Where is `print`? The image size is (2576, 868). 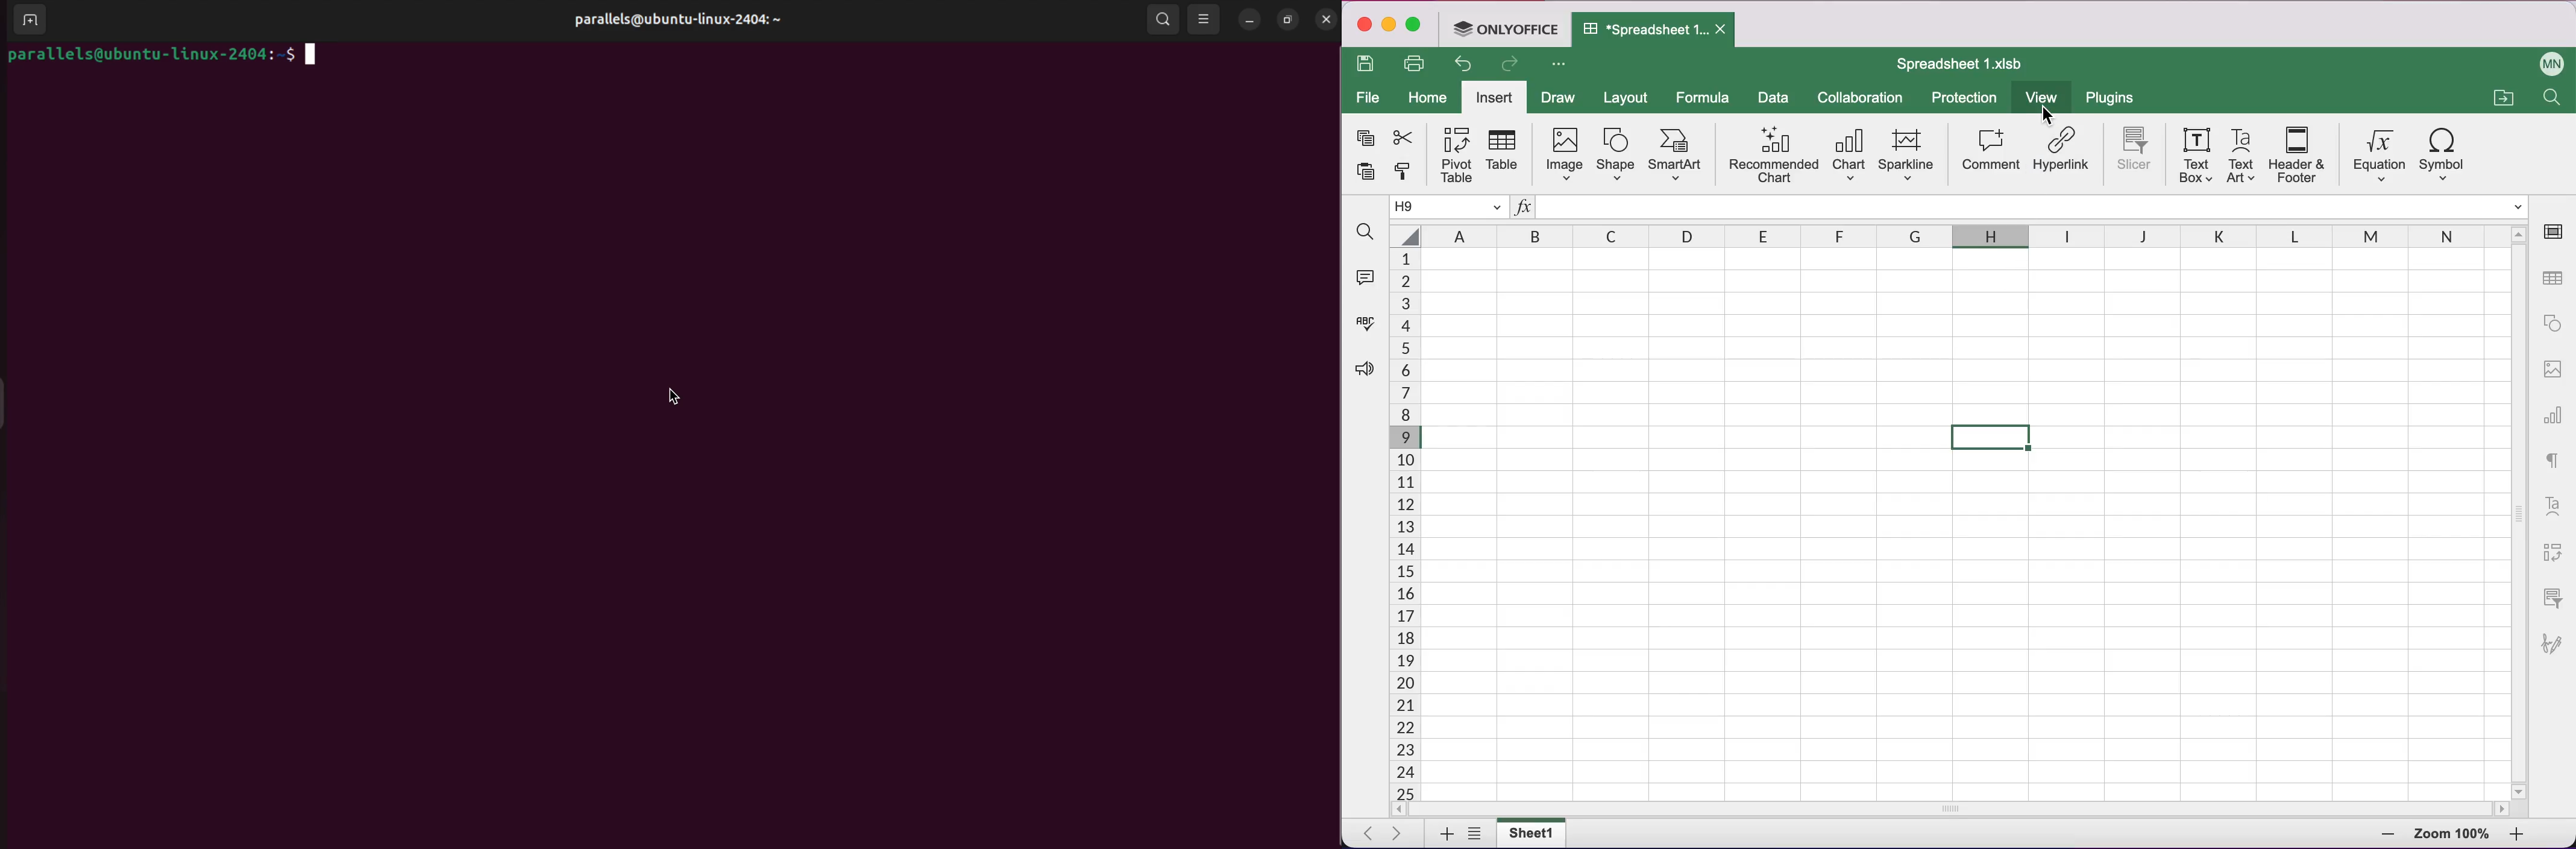
print is located at coordinates (1417, 62).